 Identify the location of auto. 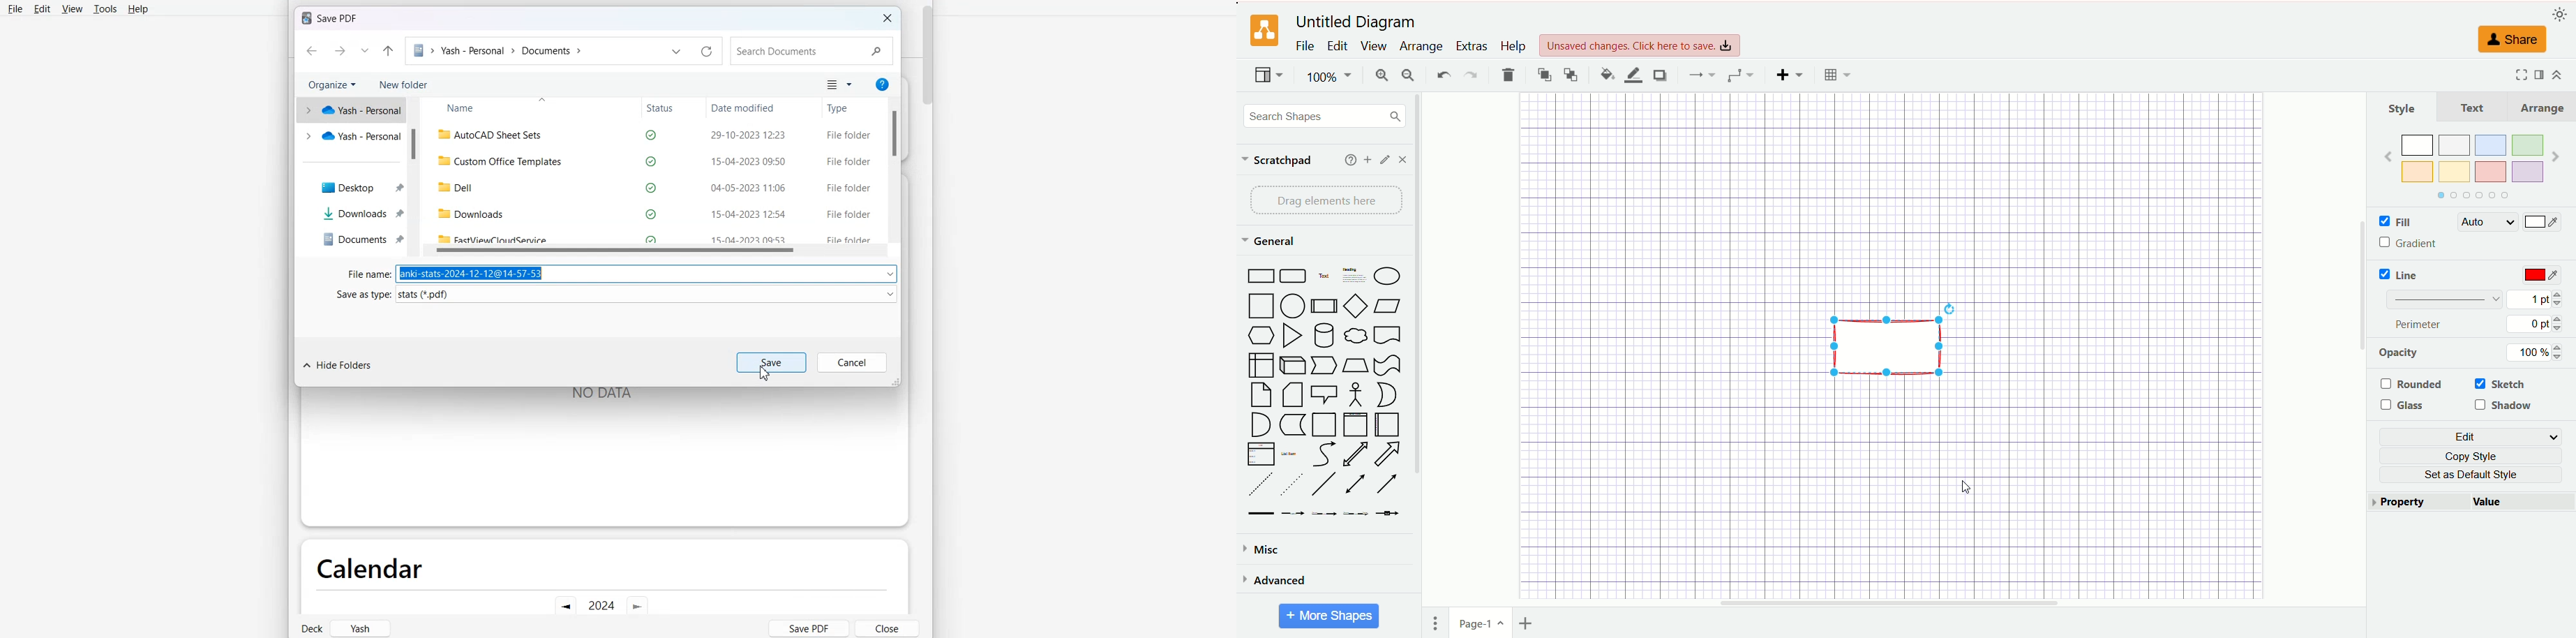
(2483, 221).